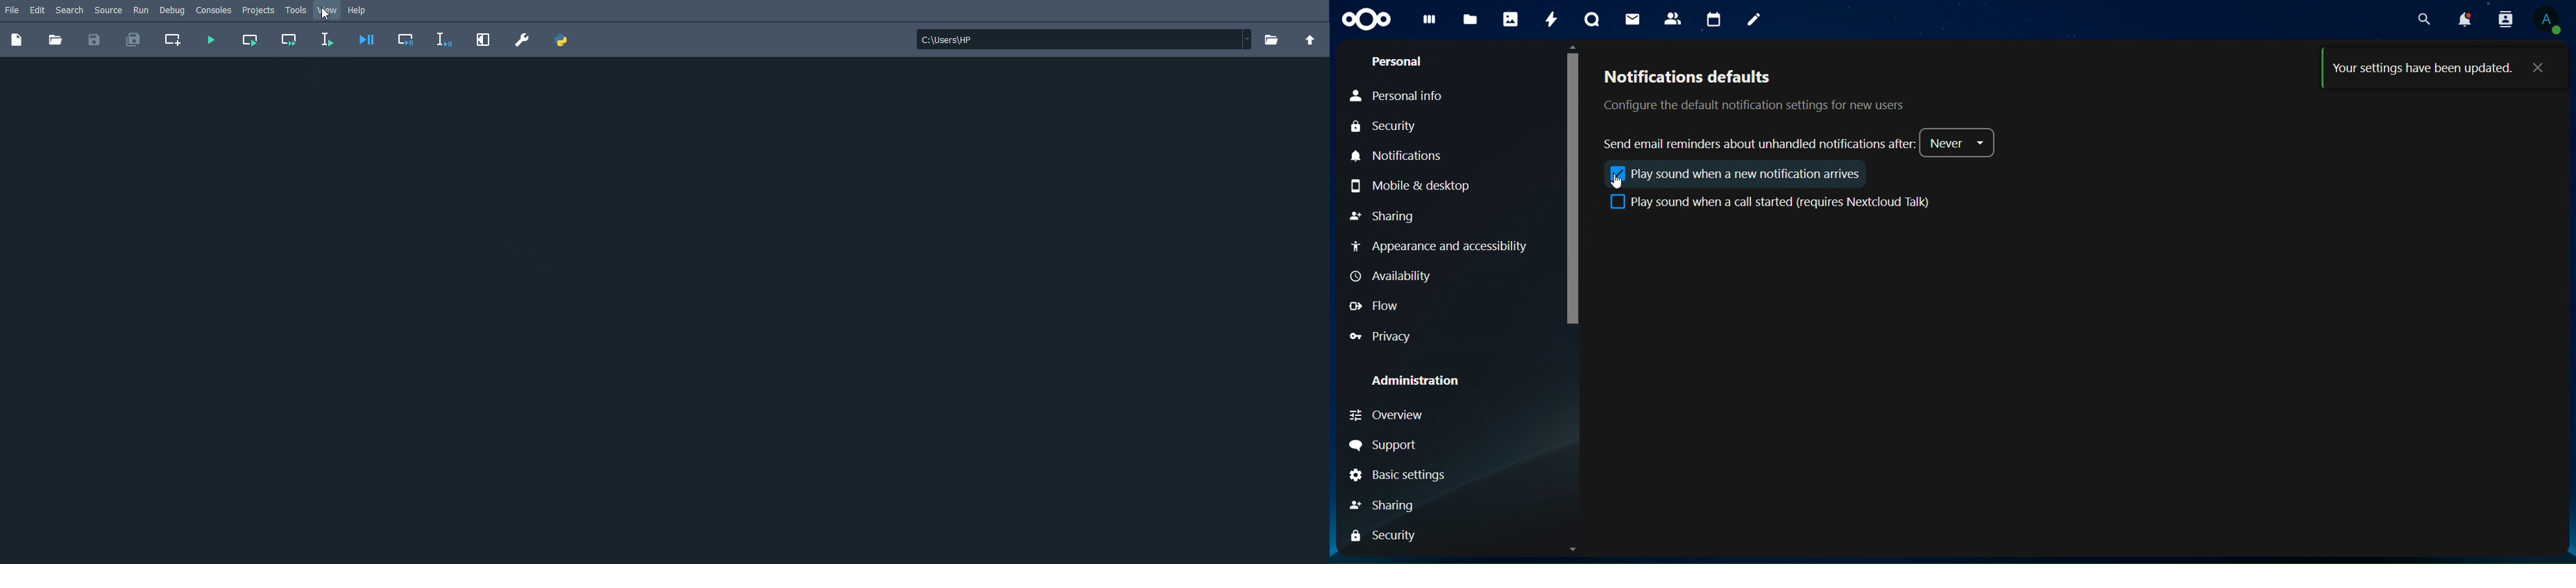 The height and width of the screenshot is (588, 2576). Describe the element at coordinates (1397, 96) in the screenshot. I see `Personal Info` at that location.